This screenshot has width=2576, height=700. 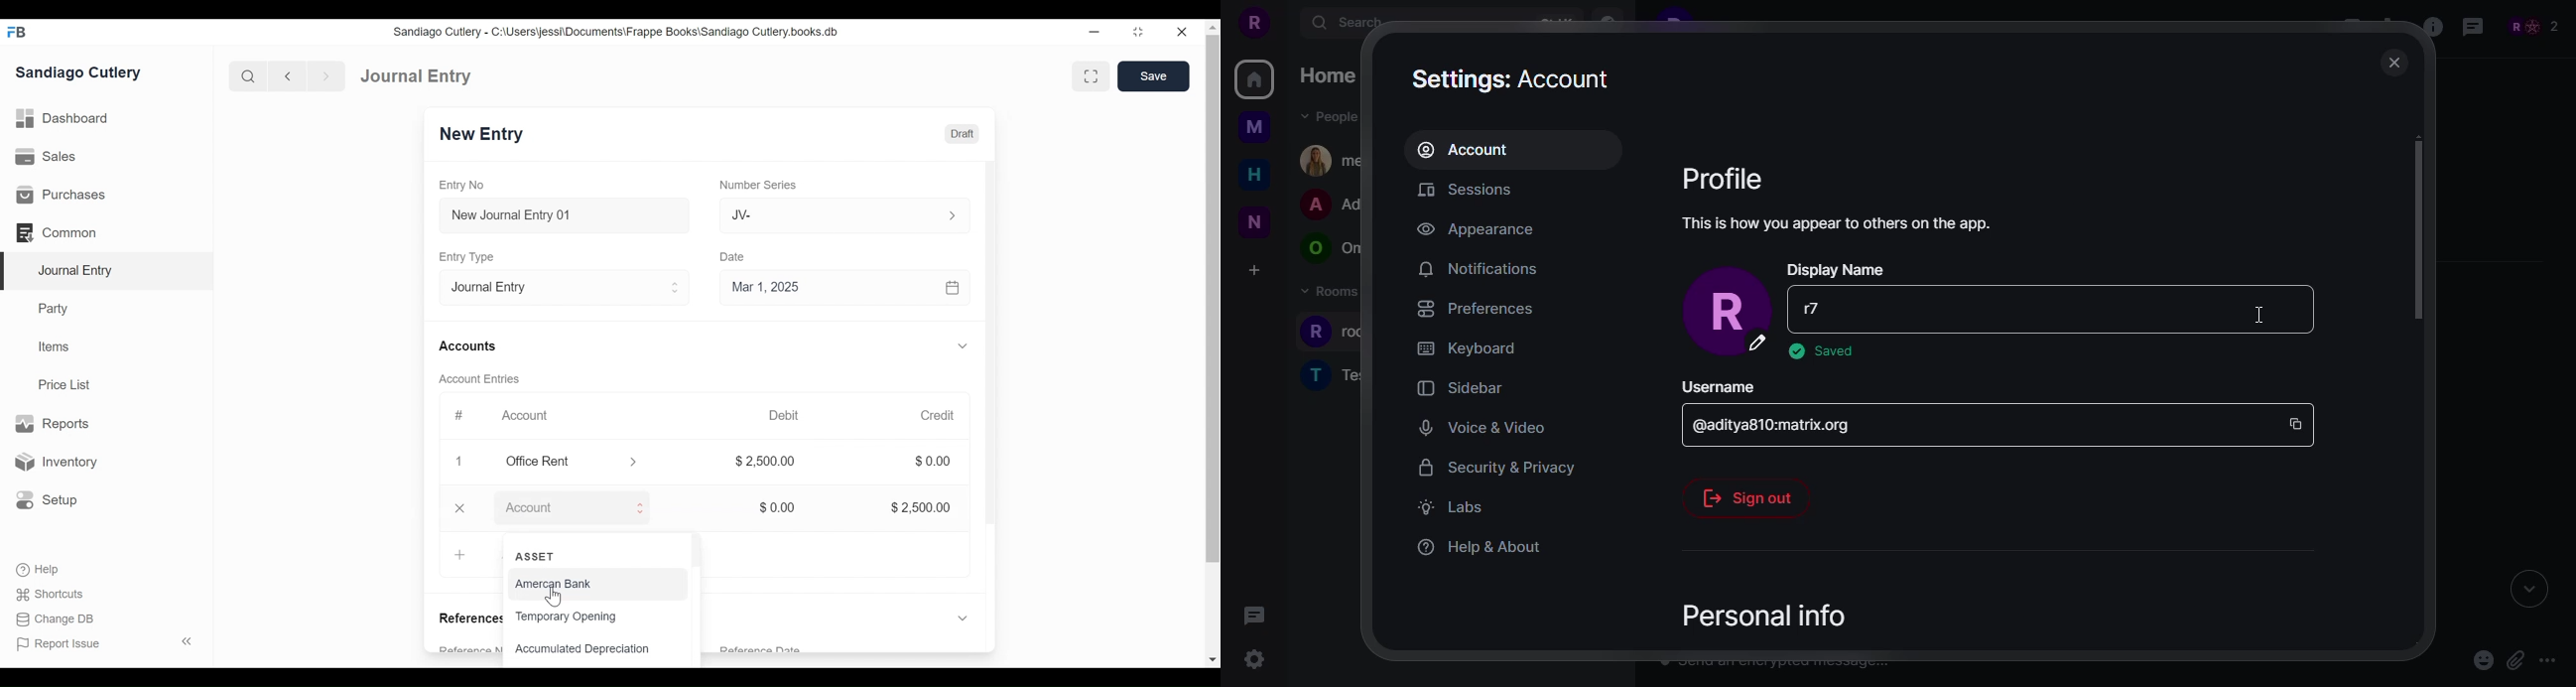 I want to click on Account, so click(x=533, y=416).